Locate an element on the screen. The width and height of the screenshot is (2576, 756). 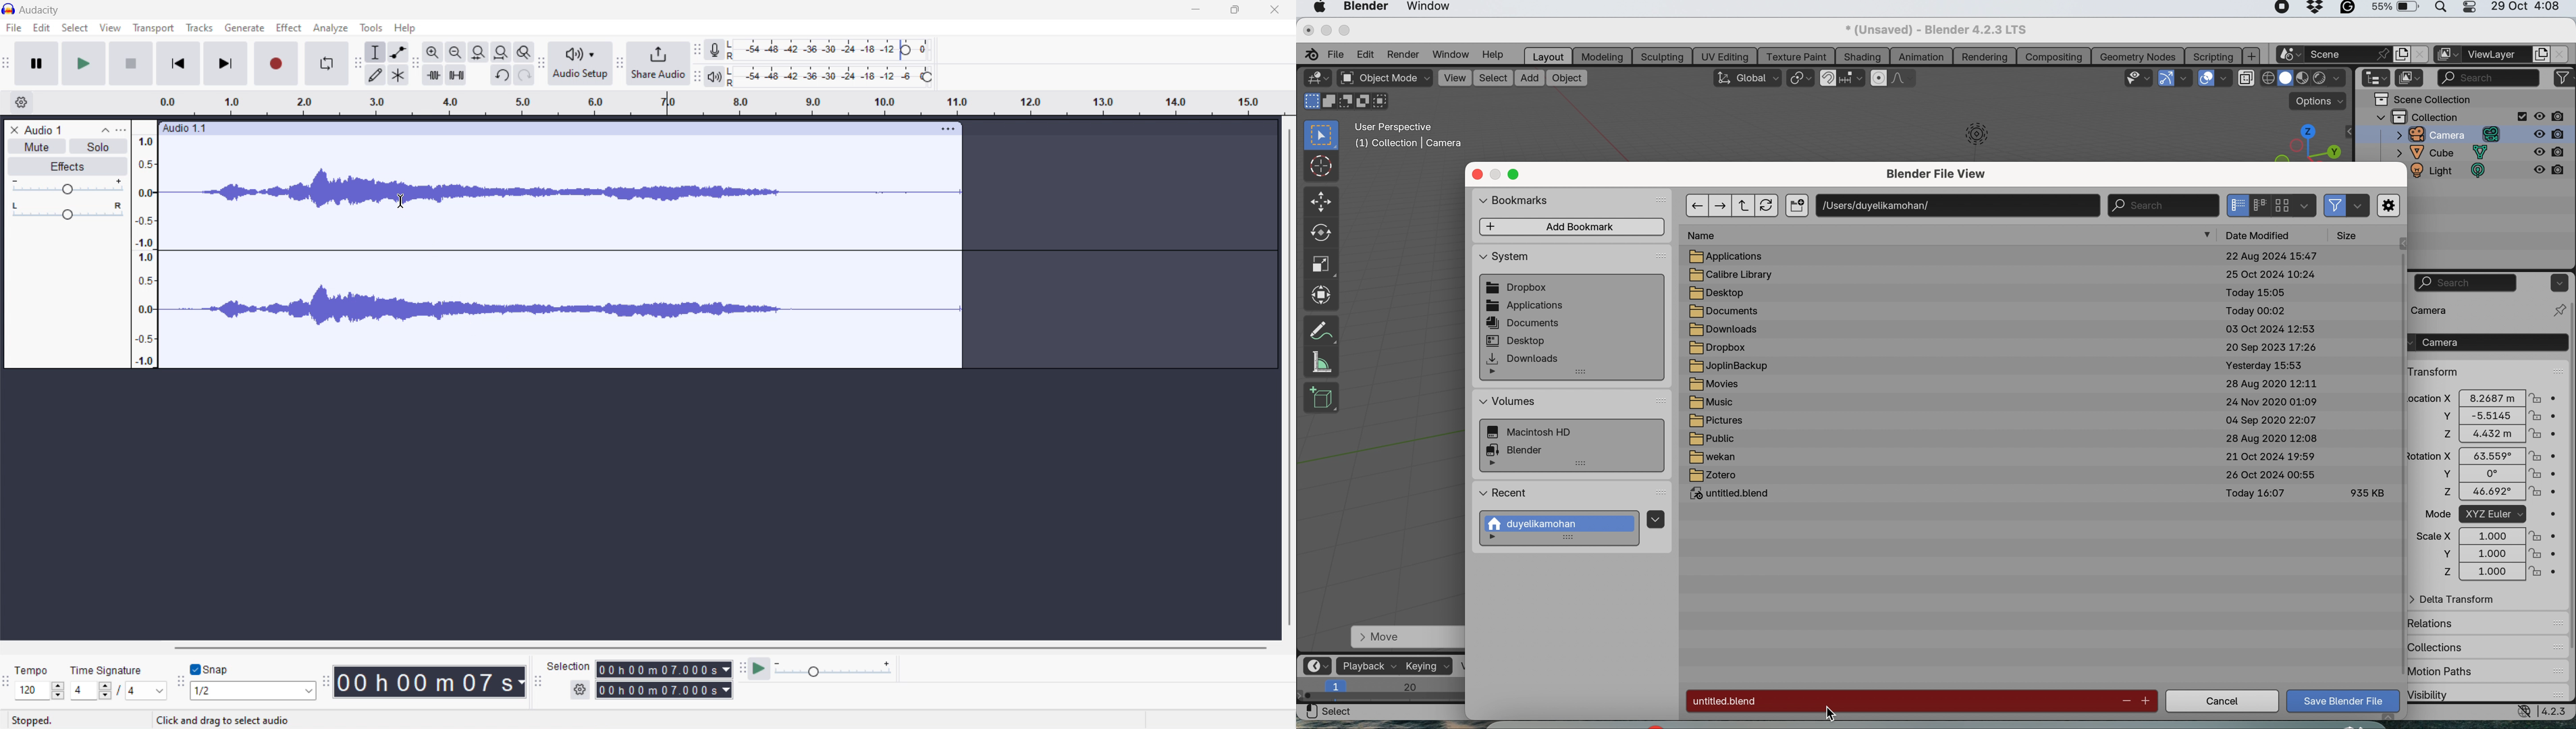
envelop tool is located at coordinates (398, 52).